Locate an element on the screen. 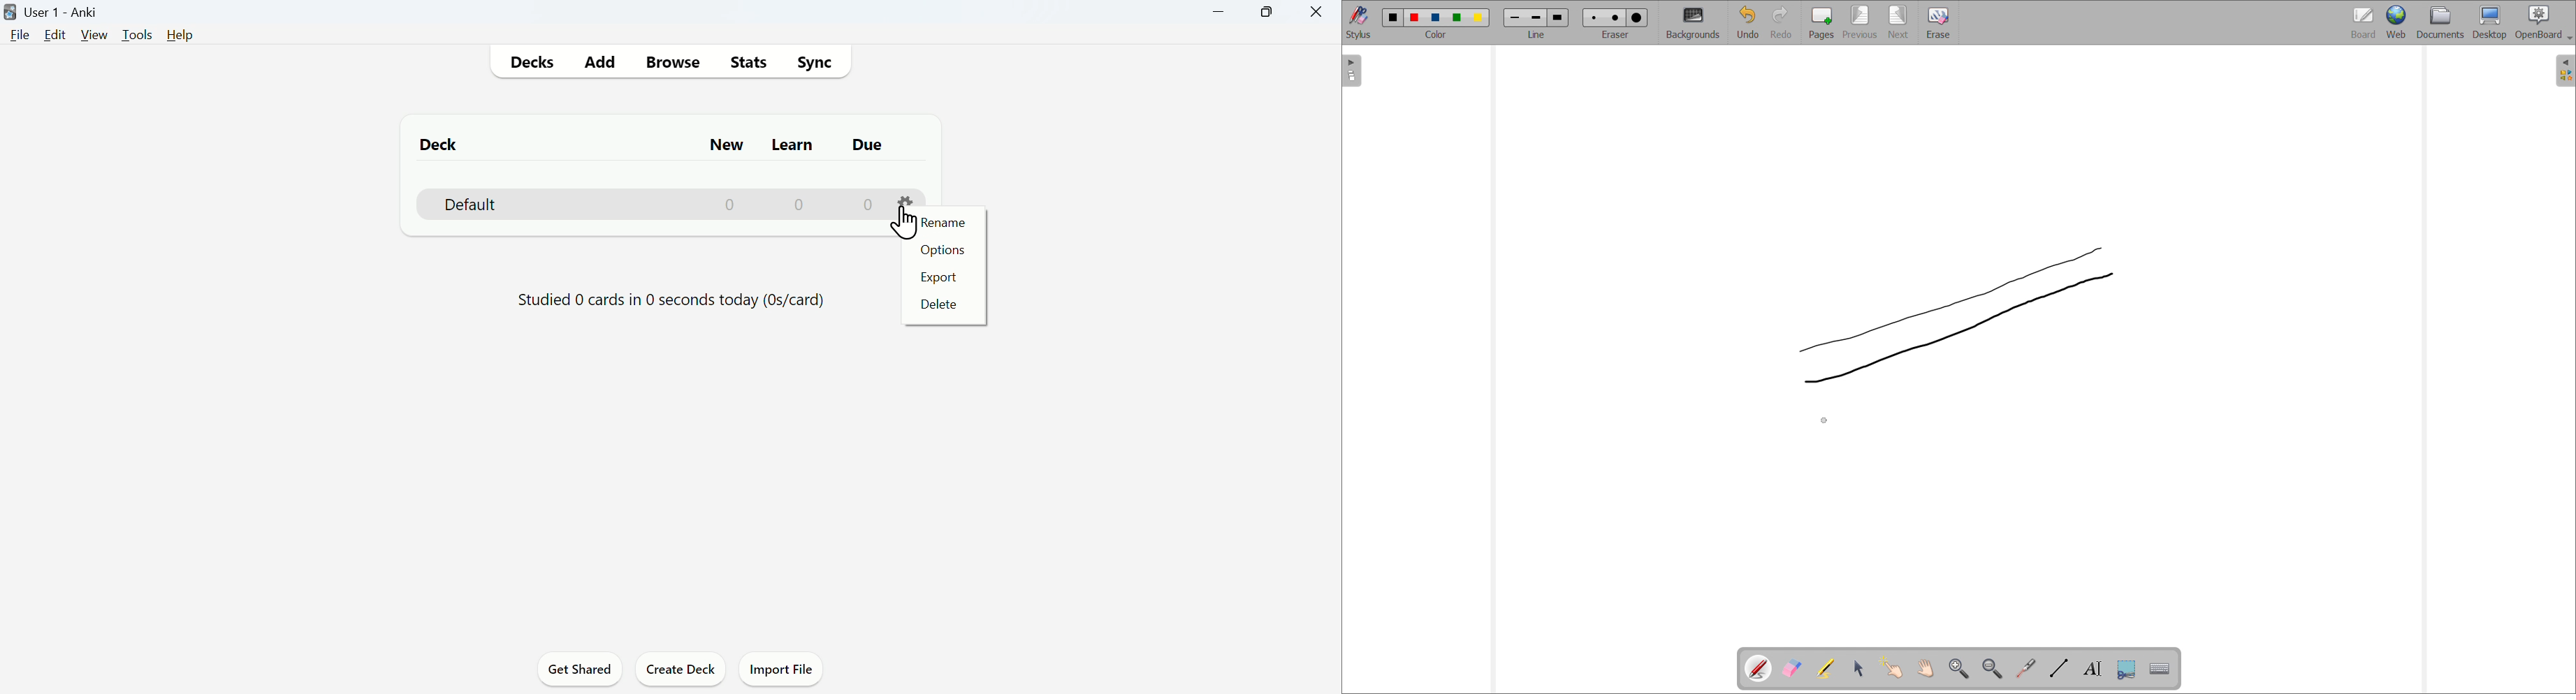 This screenshot has width=2576, height=700. interact with items is located at coordinates (1893, 668).